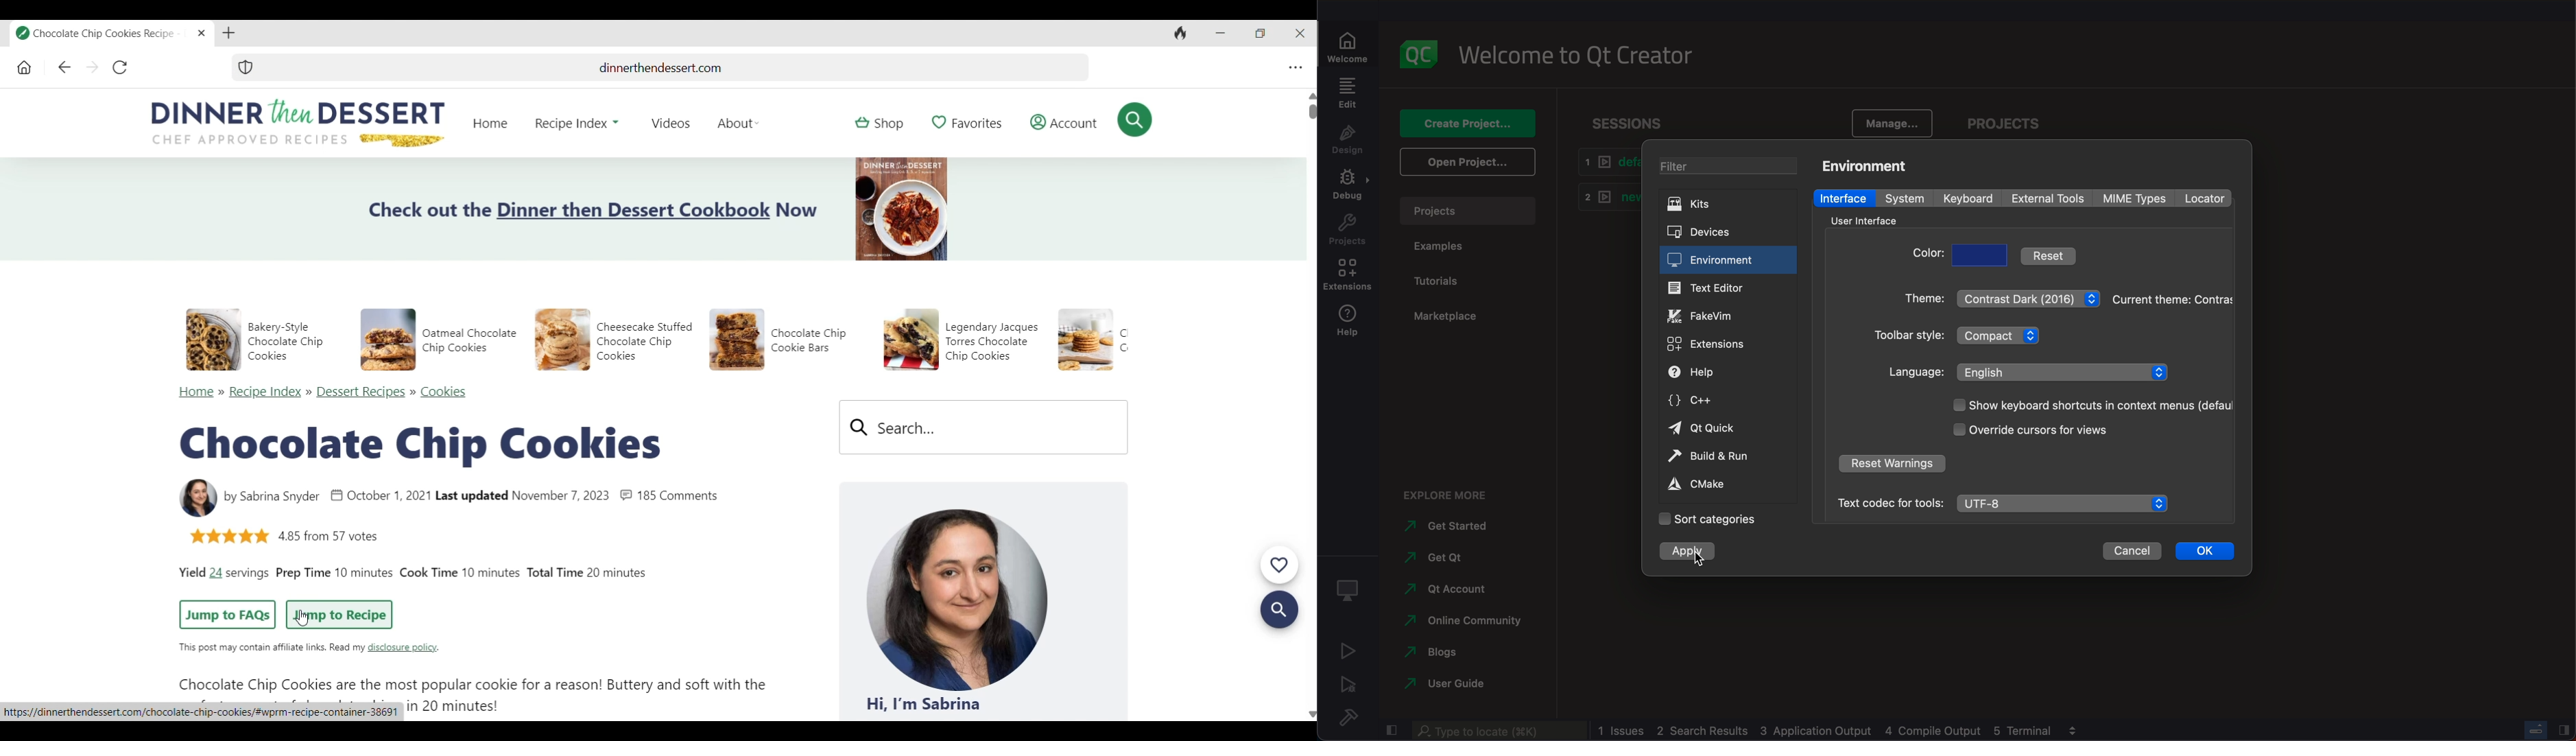  What do you see at coordinates (1724, 204) in the screenshot?
I see `kits` at bounding box center [1724, 204].